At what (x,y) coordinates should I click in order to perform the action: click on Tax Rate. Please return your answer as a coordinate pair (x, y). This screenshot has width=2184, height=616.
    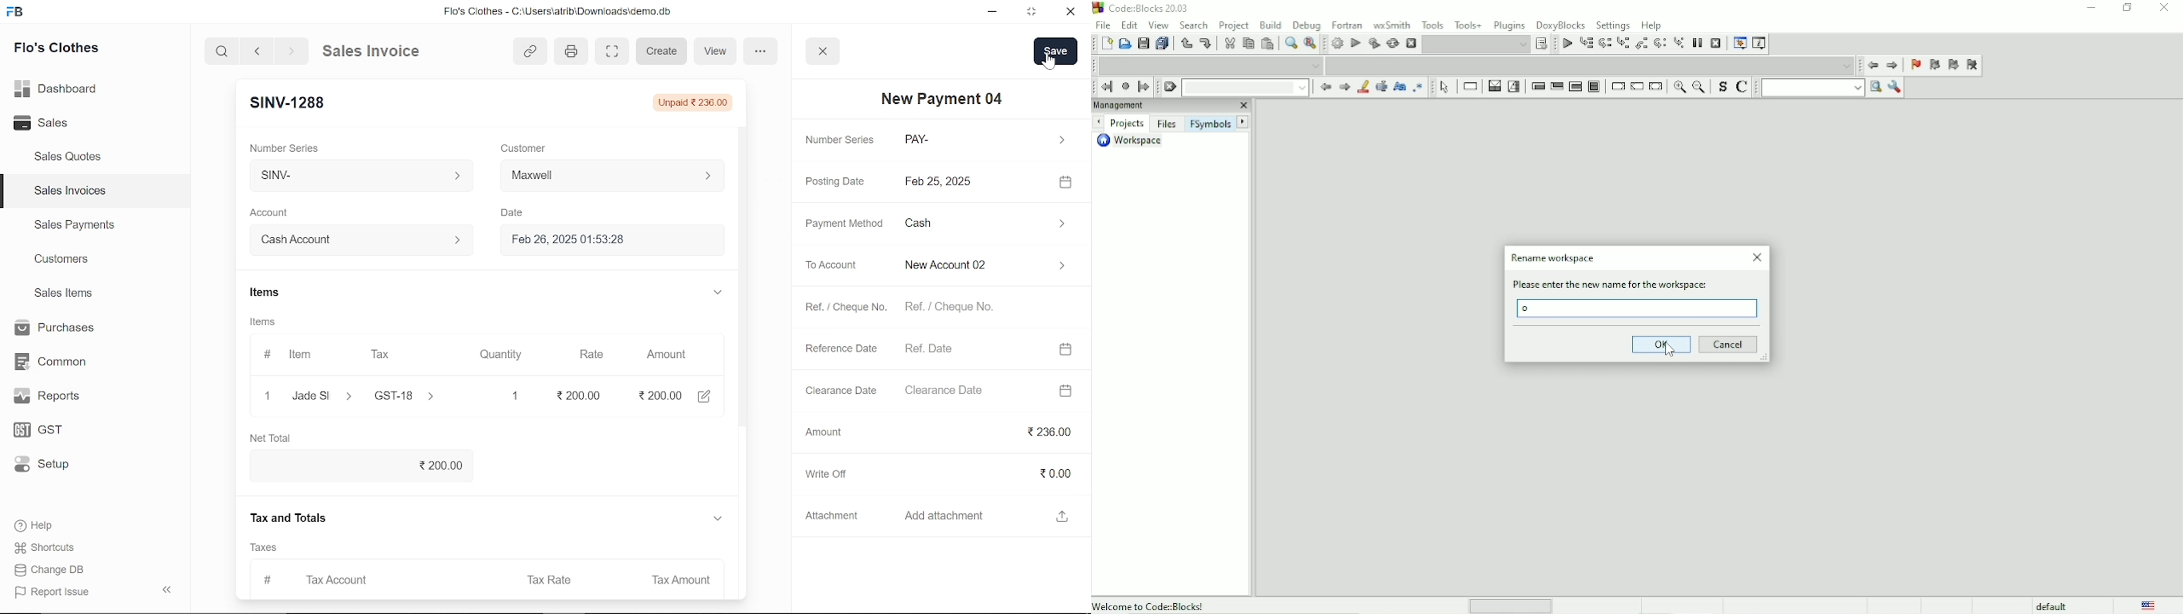
    Looking at the image, I should click on (549, 576).